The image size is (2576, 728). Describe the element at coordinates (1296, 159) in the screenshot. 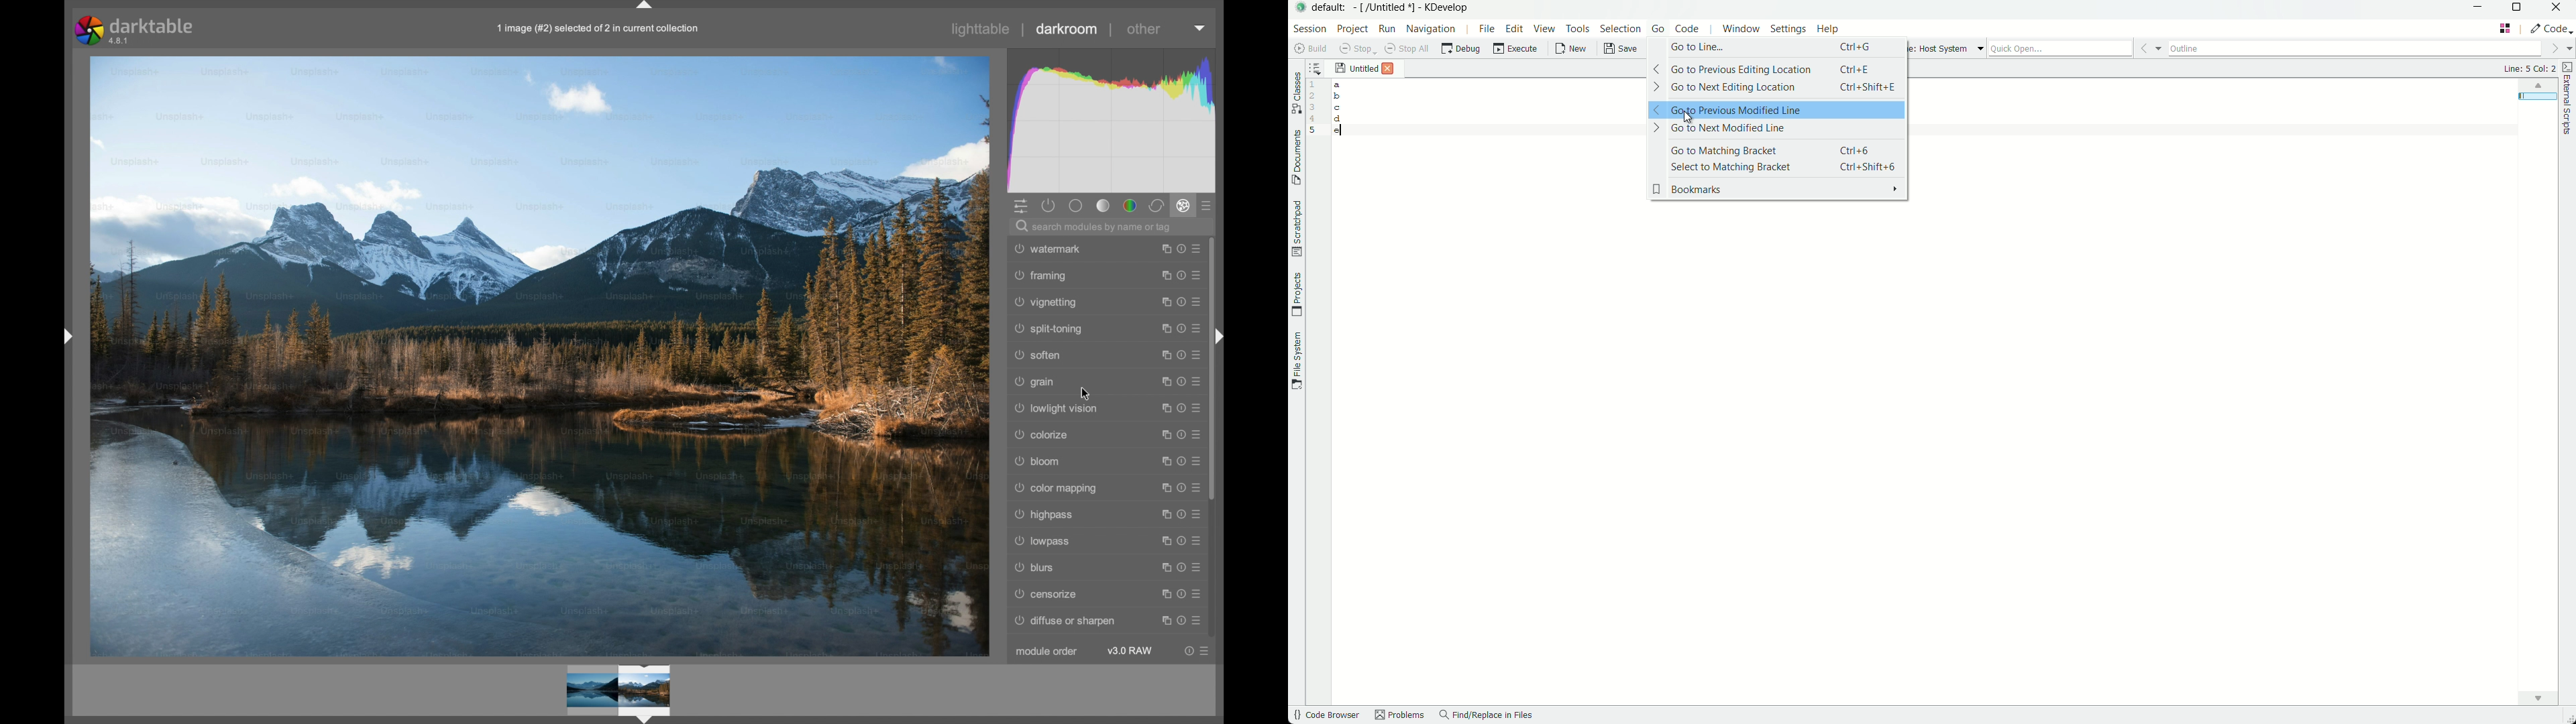

I see `documents` at that location.